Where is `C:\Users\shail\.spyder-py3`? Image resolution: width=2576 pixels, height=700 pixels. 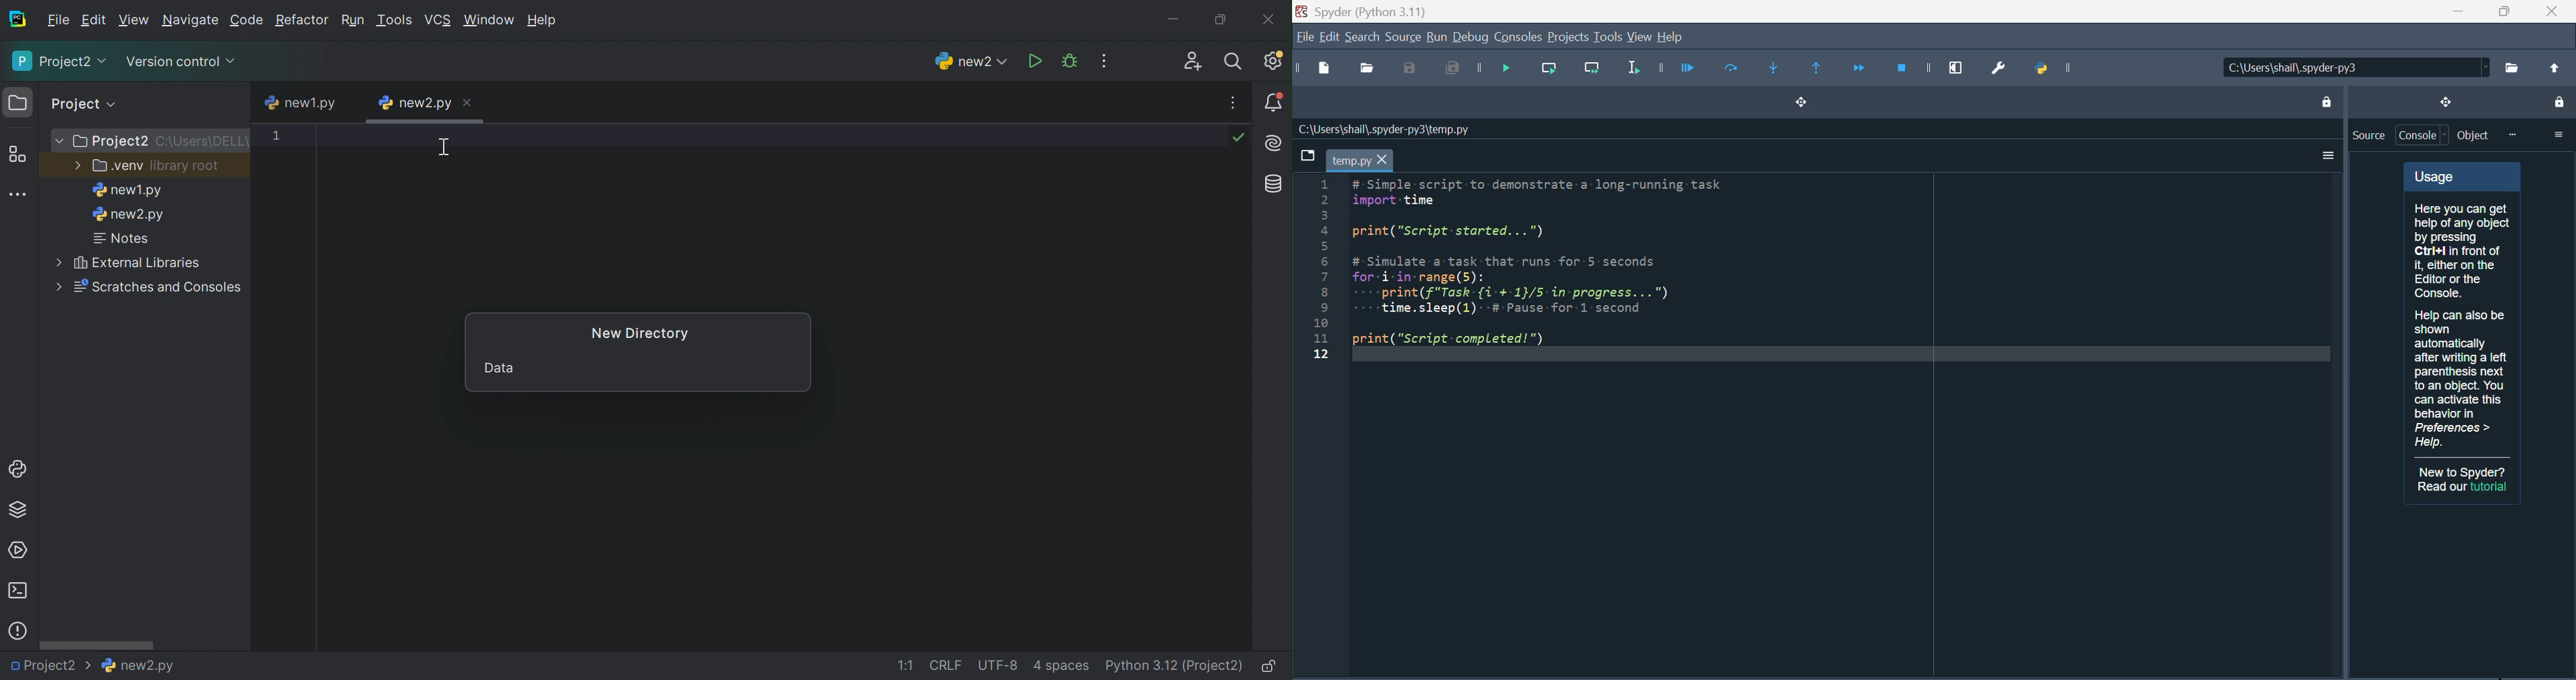 C:\Users\shail\.spyder-py3 is located at coordinates (2353, 68).